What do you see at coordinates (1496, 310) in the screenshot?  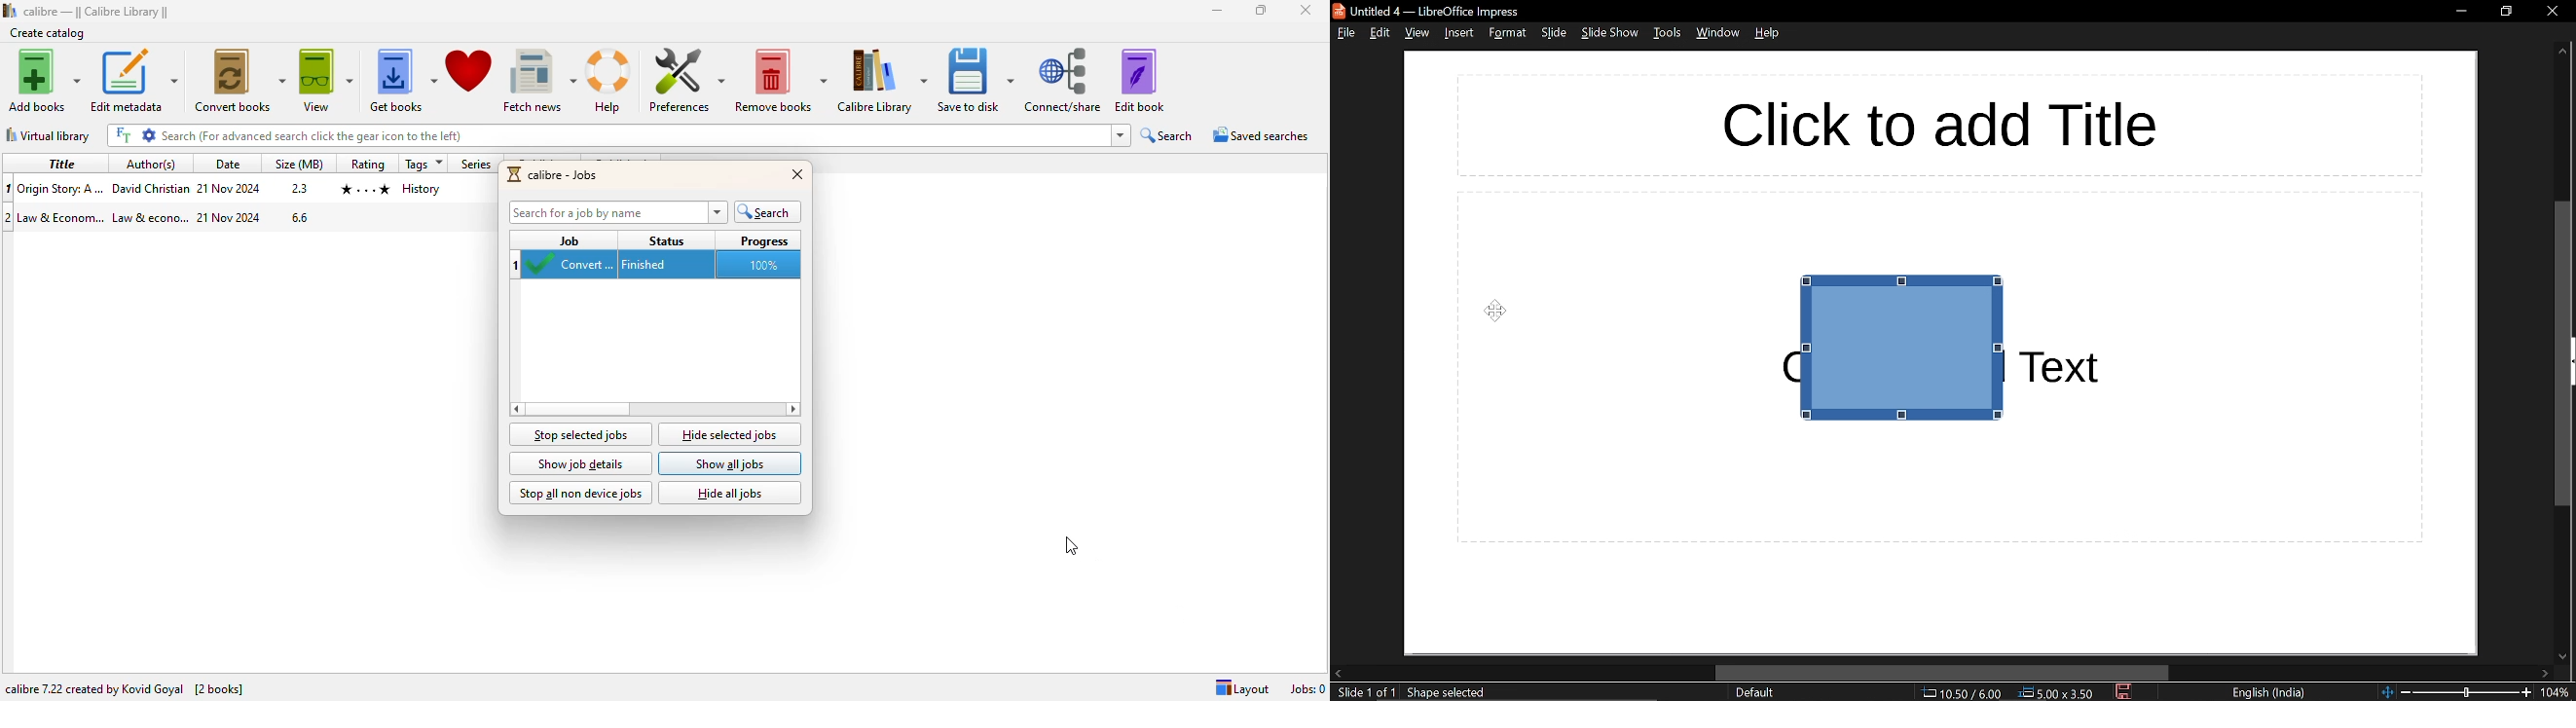 I see `Cursor` at bounding box center [1496, 310].